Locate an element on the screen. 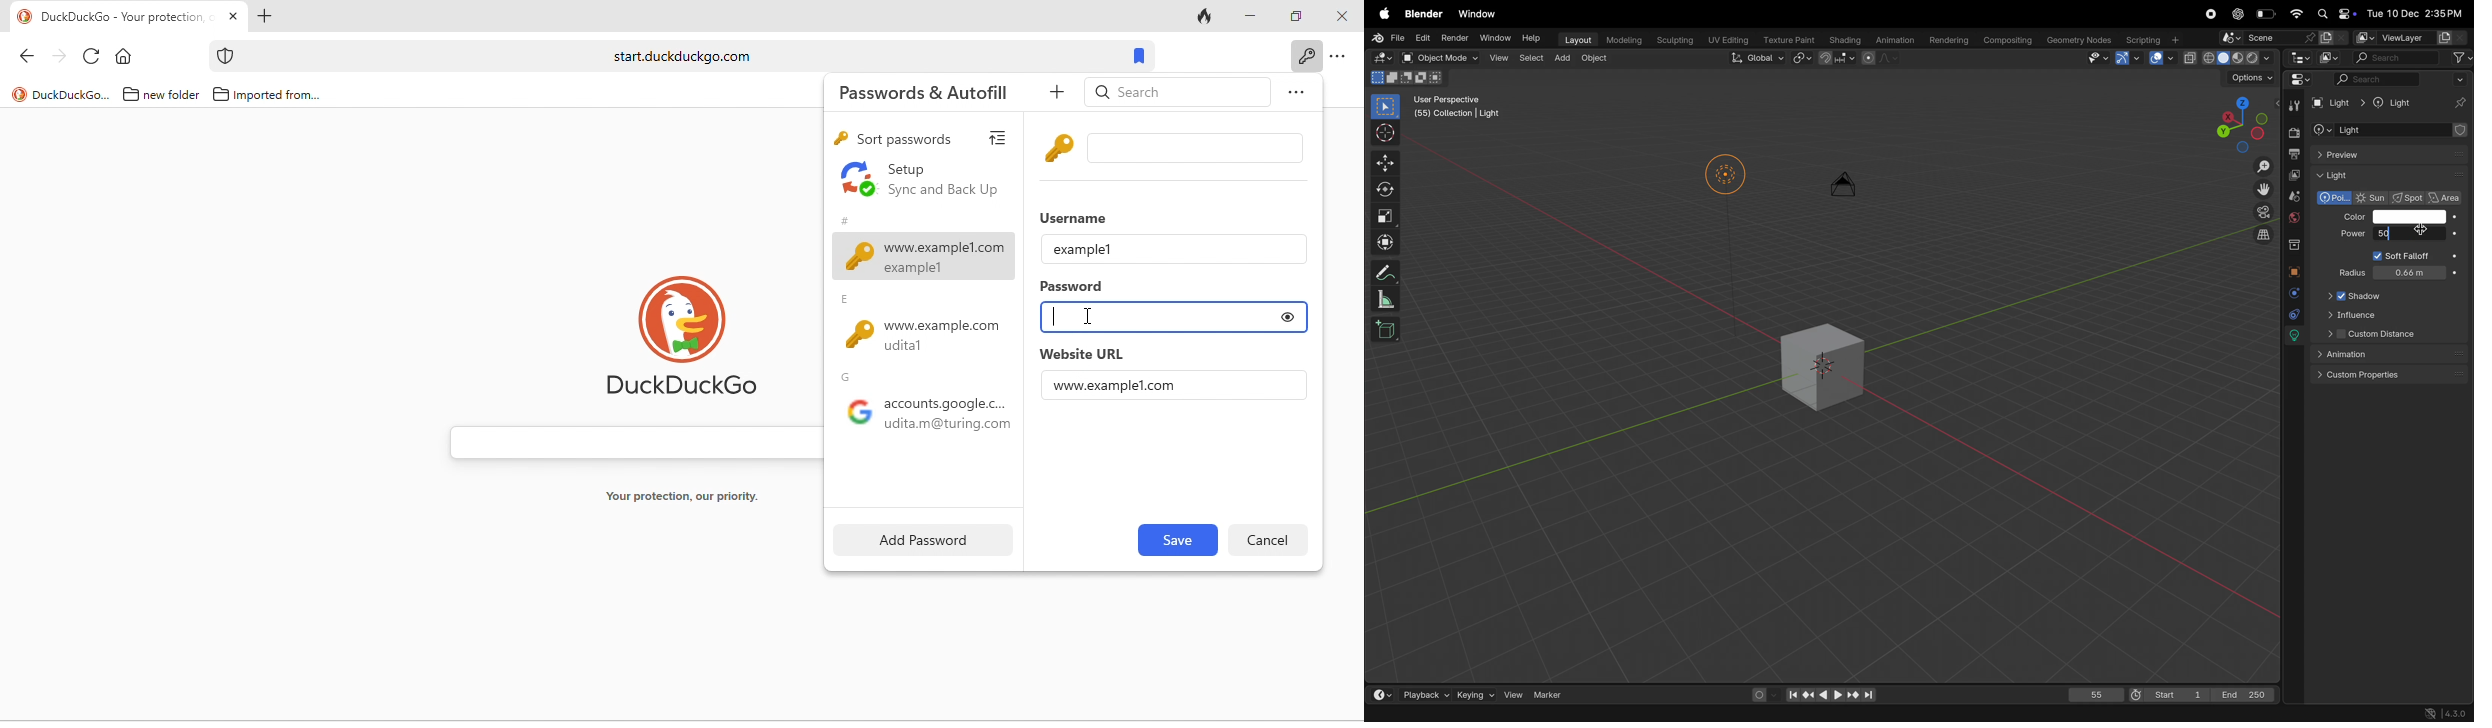 This screenshot has height=728, width=2492. Show gimzo is located at coordinates (2125, 58).